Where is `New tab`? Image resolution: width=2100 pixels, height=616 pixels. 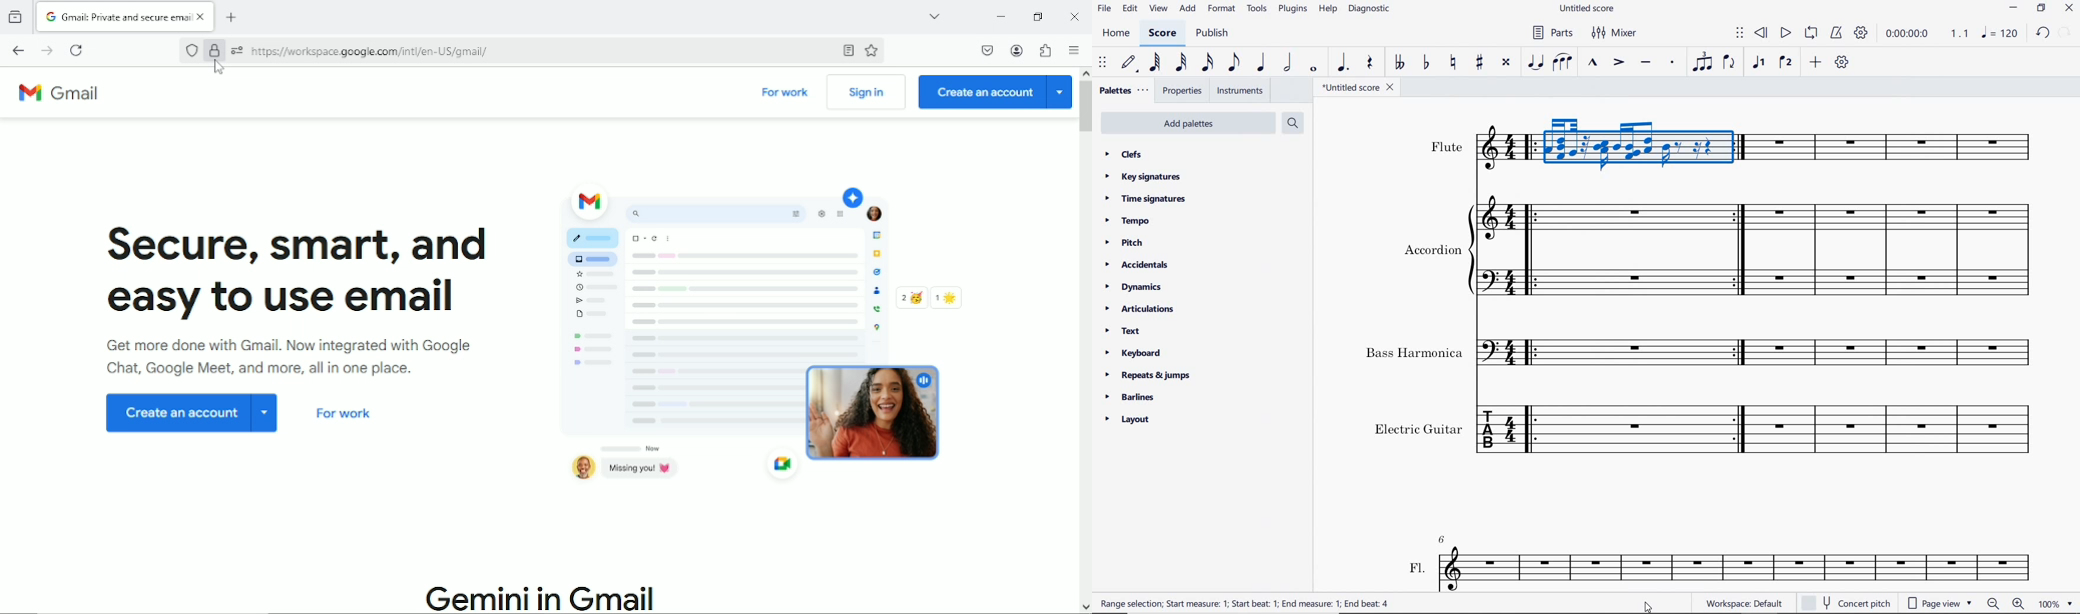 New tab is located at coordinates (233, 15).